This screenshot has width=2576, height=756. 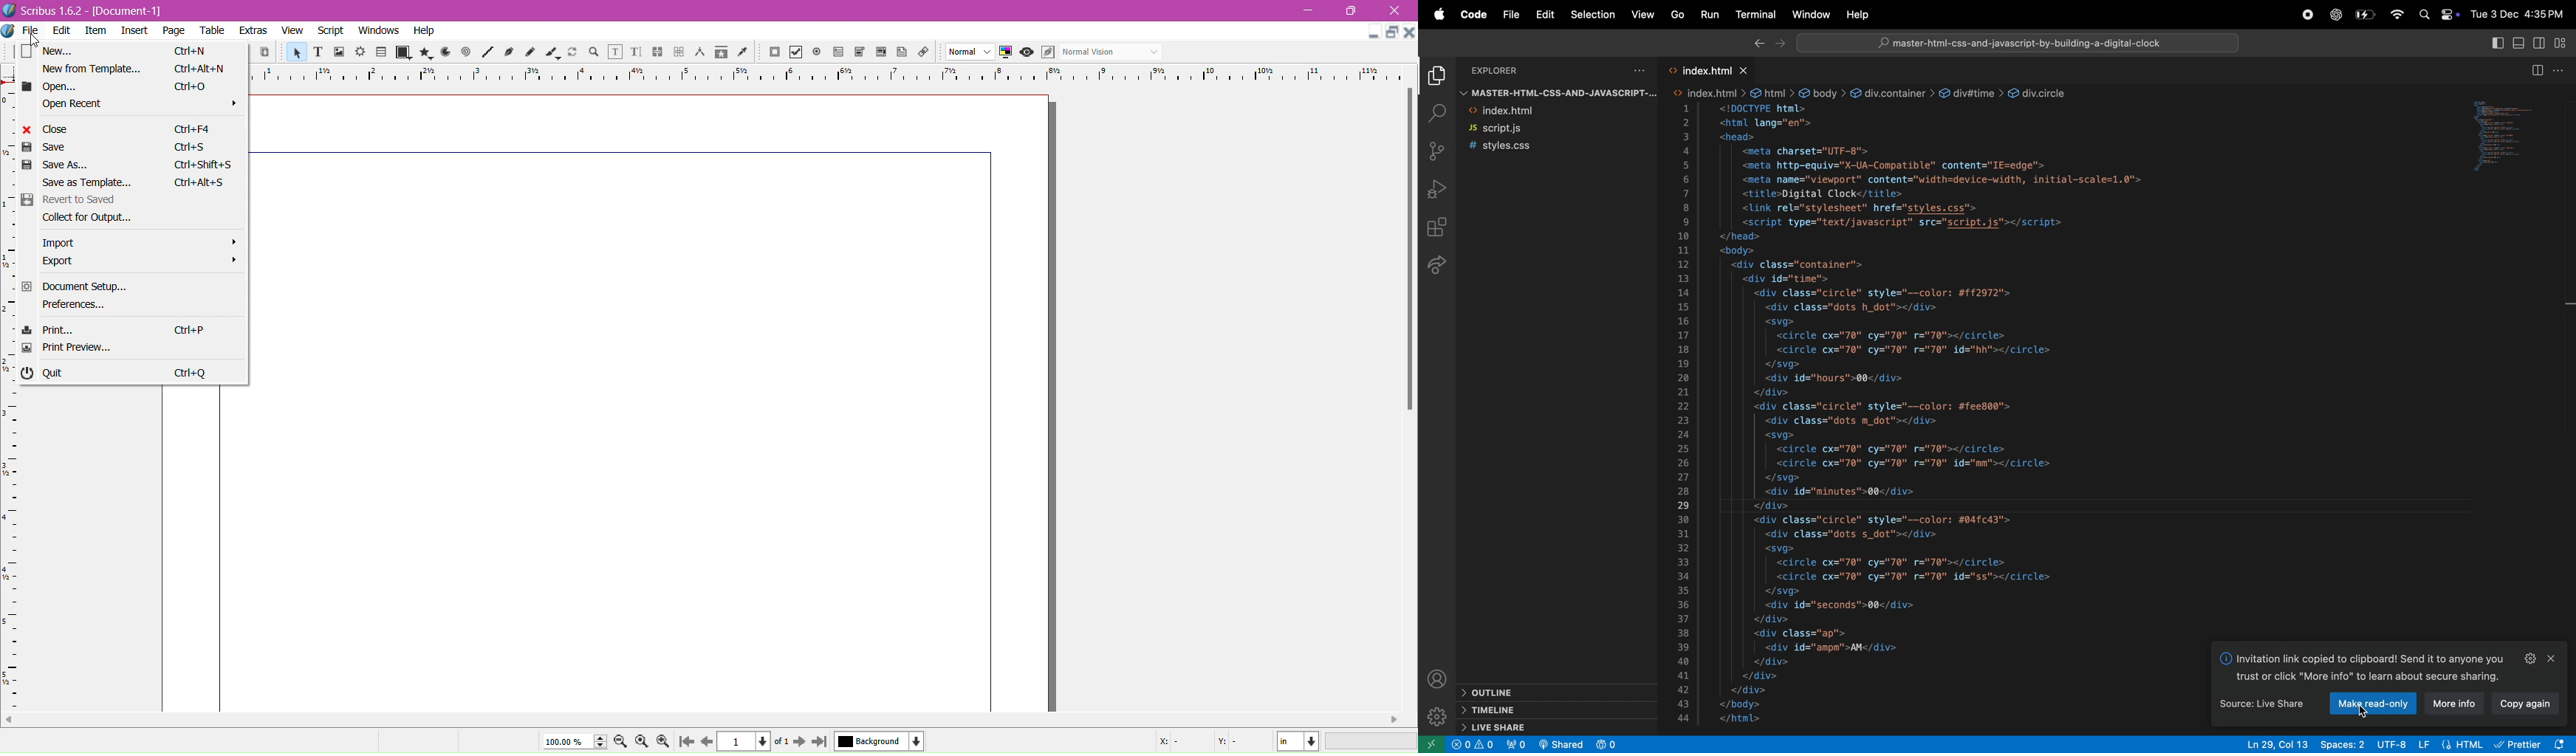 What do you see at coordinates (130, 51) in the screenshot?
I see `New` at bounding box center [130, 51].